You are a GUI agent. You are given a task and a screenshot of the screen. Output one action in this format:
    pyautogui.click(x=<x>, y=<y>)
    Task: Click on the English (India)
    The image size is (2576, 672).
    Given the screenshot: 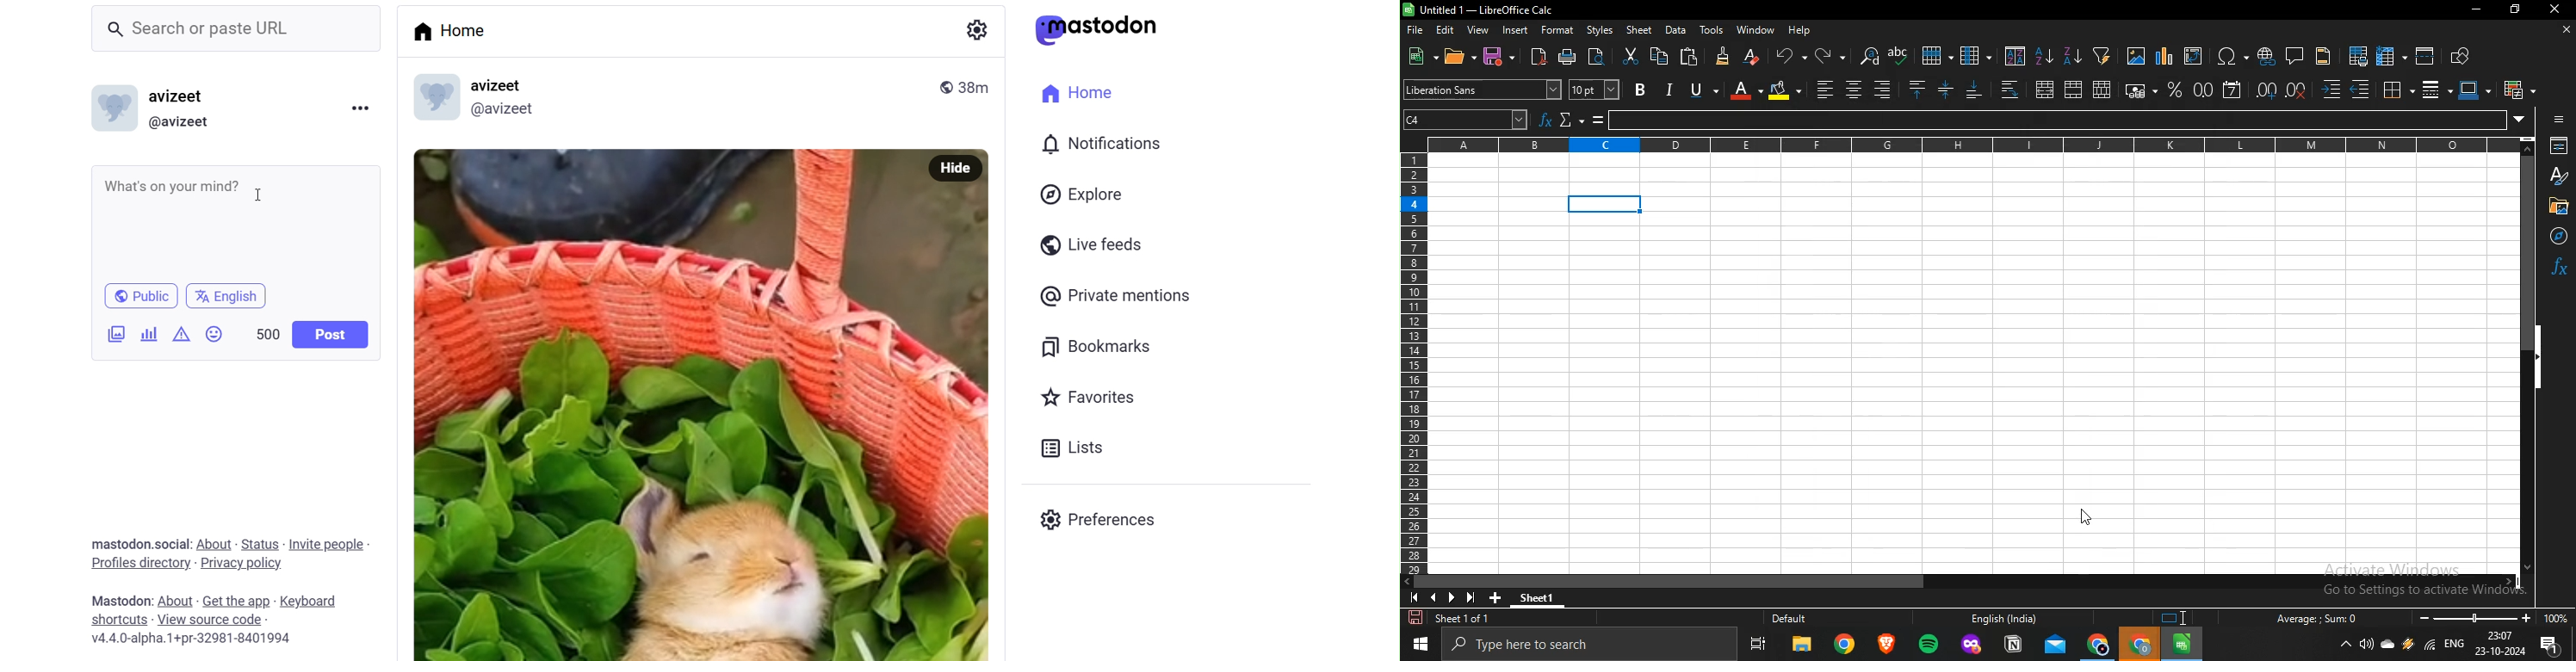 What is the action you would take?
    pyautogui.click(x=2003, y=619)
    